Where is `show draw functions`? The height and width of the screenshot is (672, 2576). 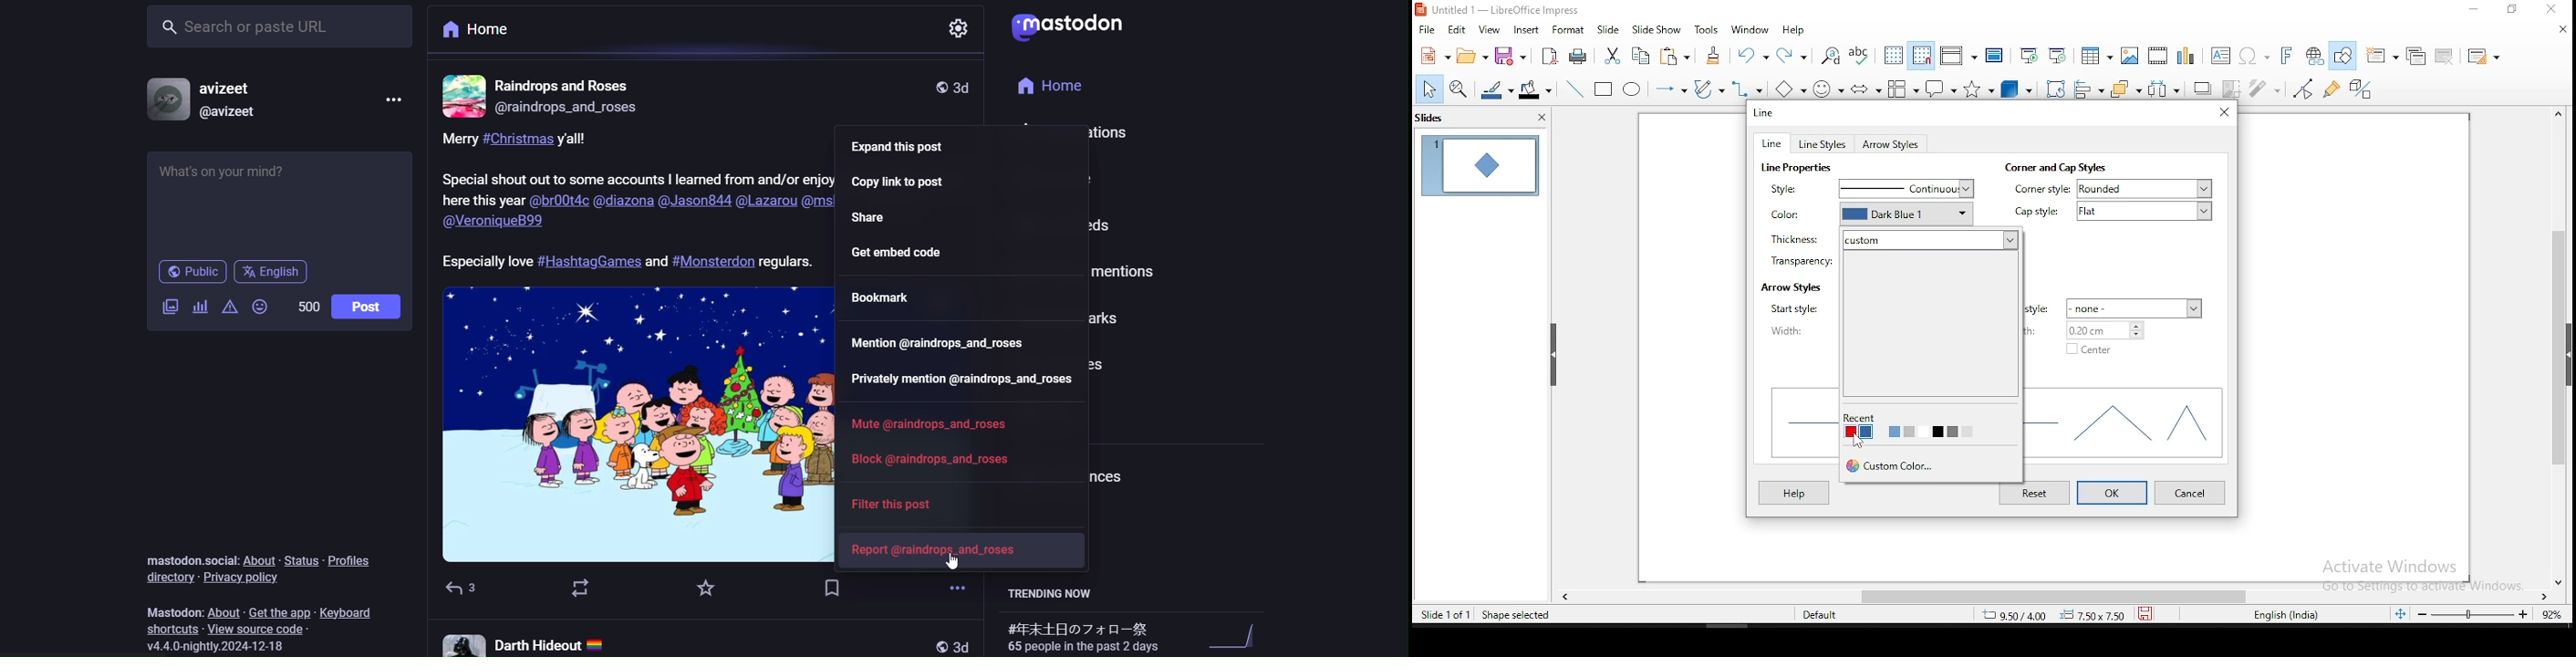 show draw functions is located at coordinates (2344, 55).